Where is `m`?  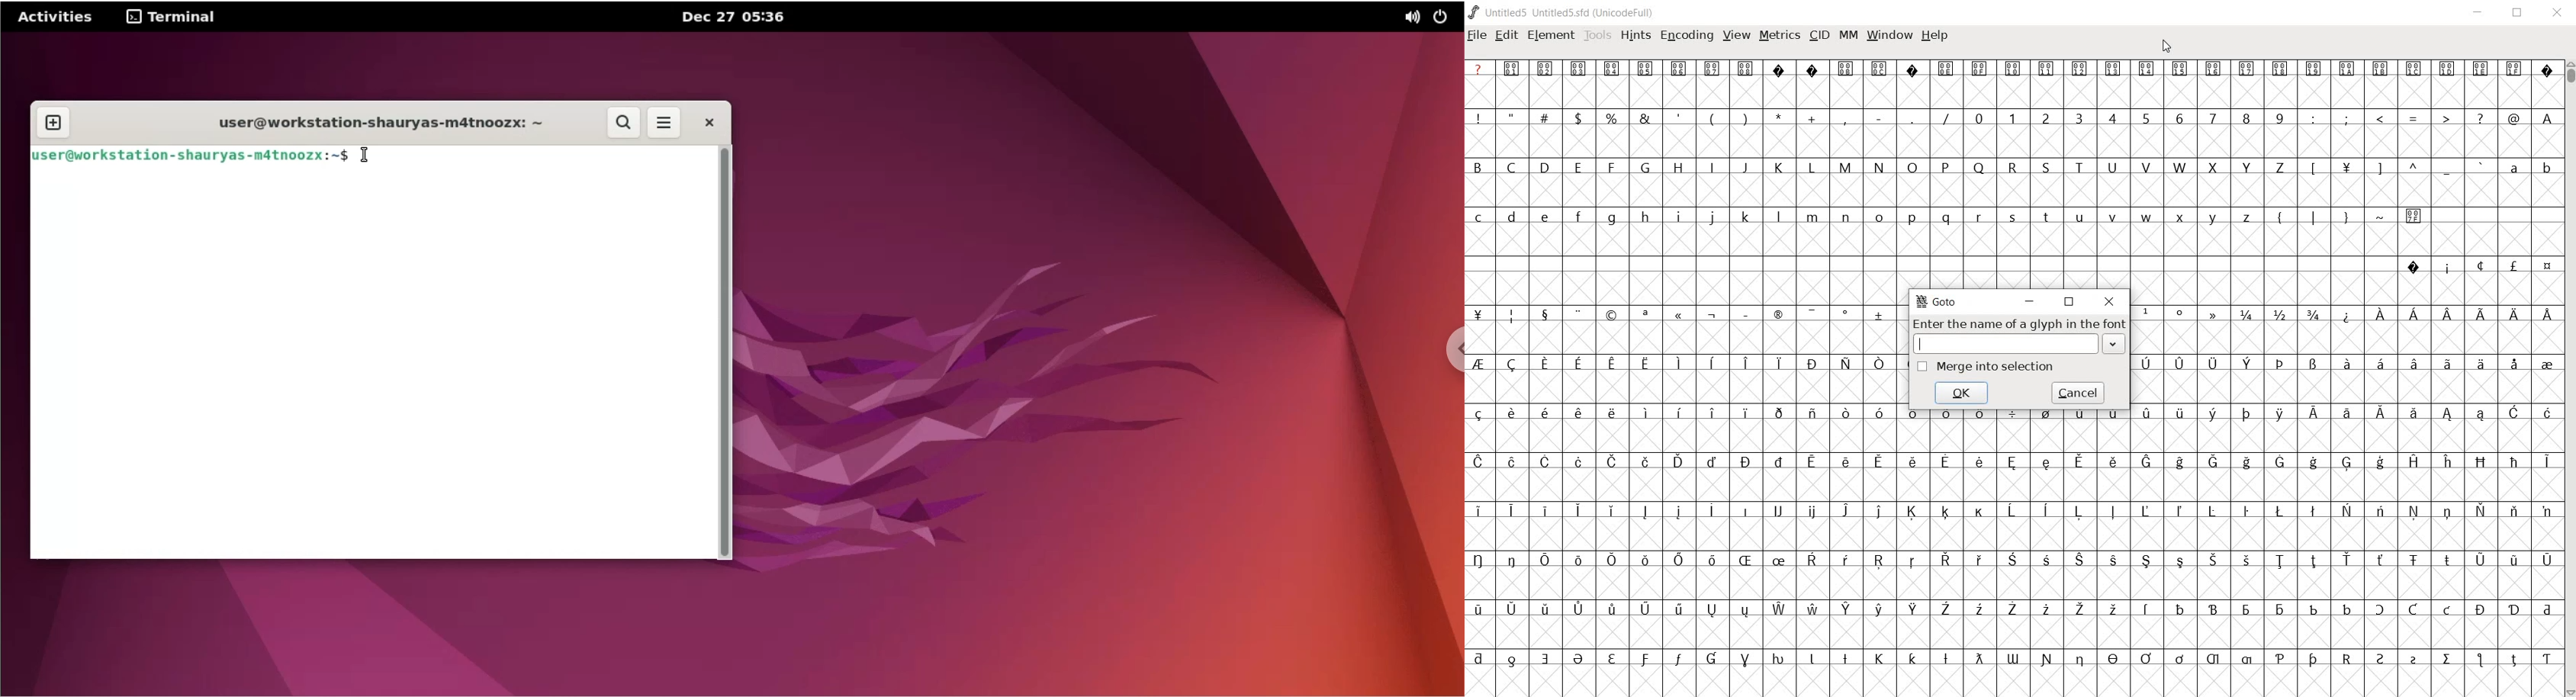 m is located at coordinates (1813, 217).